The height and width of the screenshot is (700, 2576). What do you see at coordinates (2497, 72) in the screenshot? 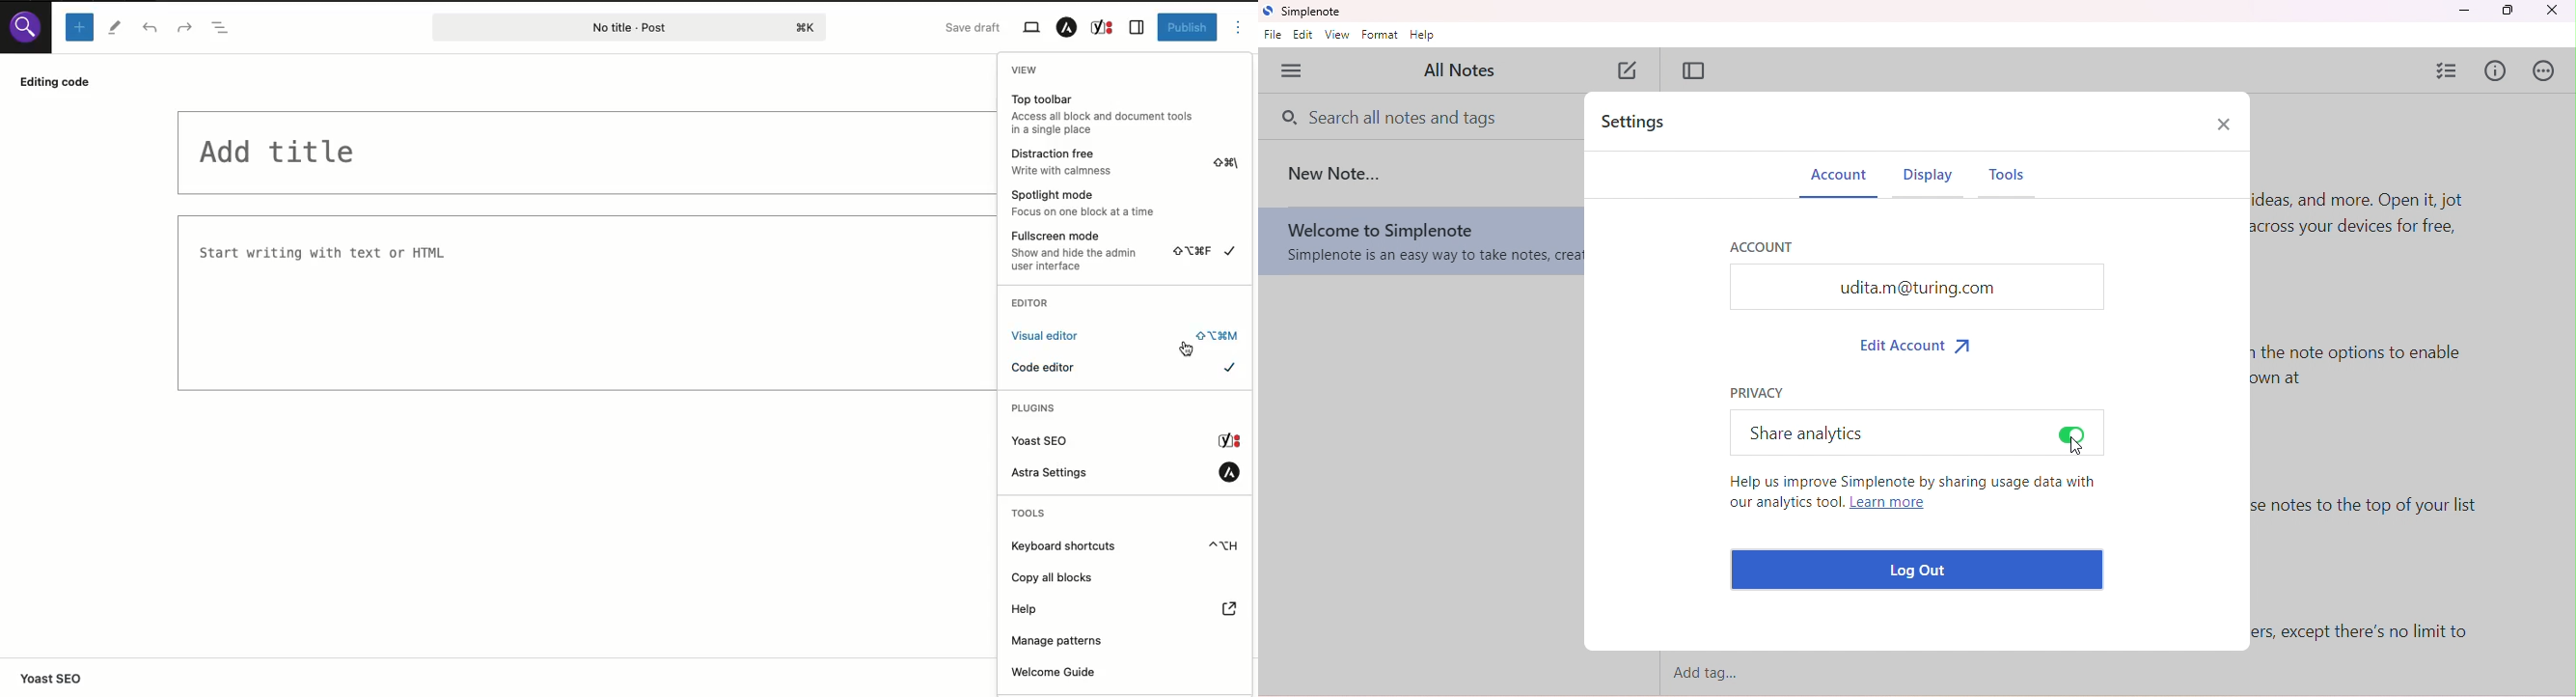
I see `info` at bounding box center [2497, 72].